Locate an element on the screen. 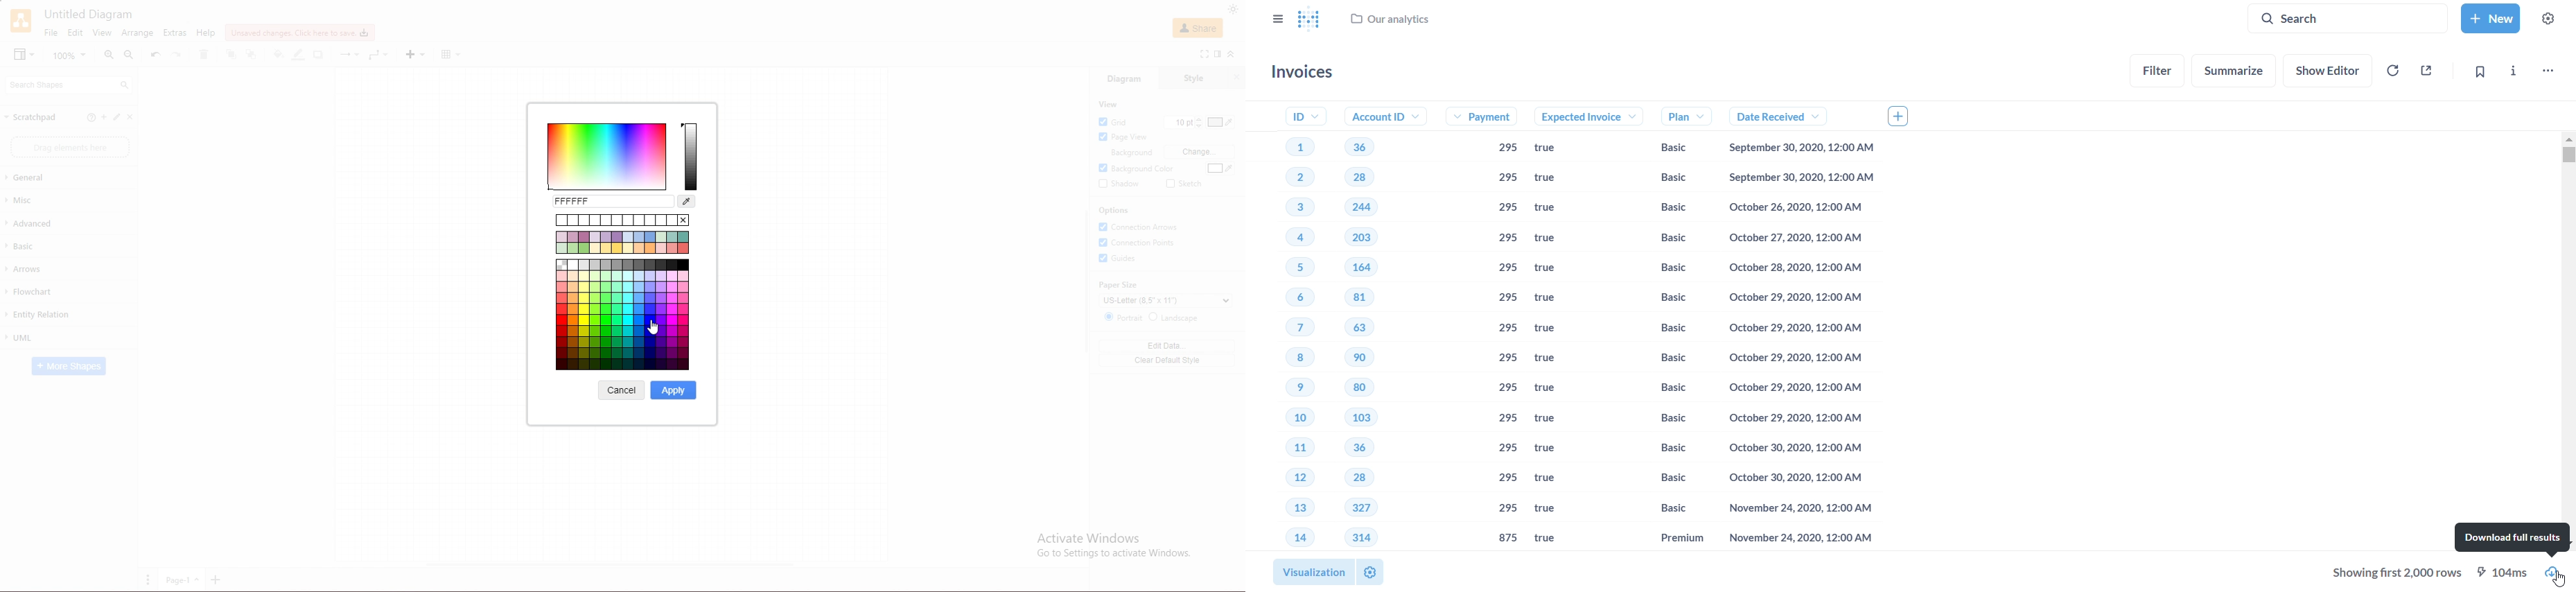  close sidebars is located at coordinates (1276, 17).